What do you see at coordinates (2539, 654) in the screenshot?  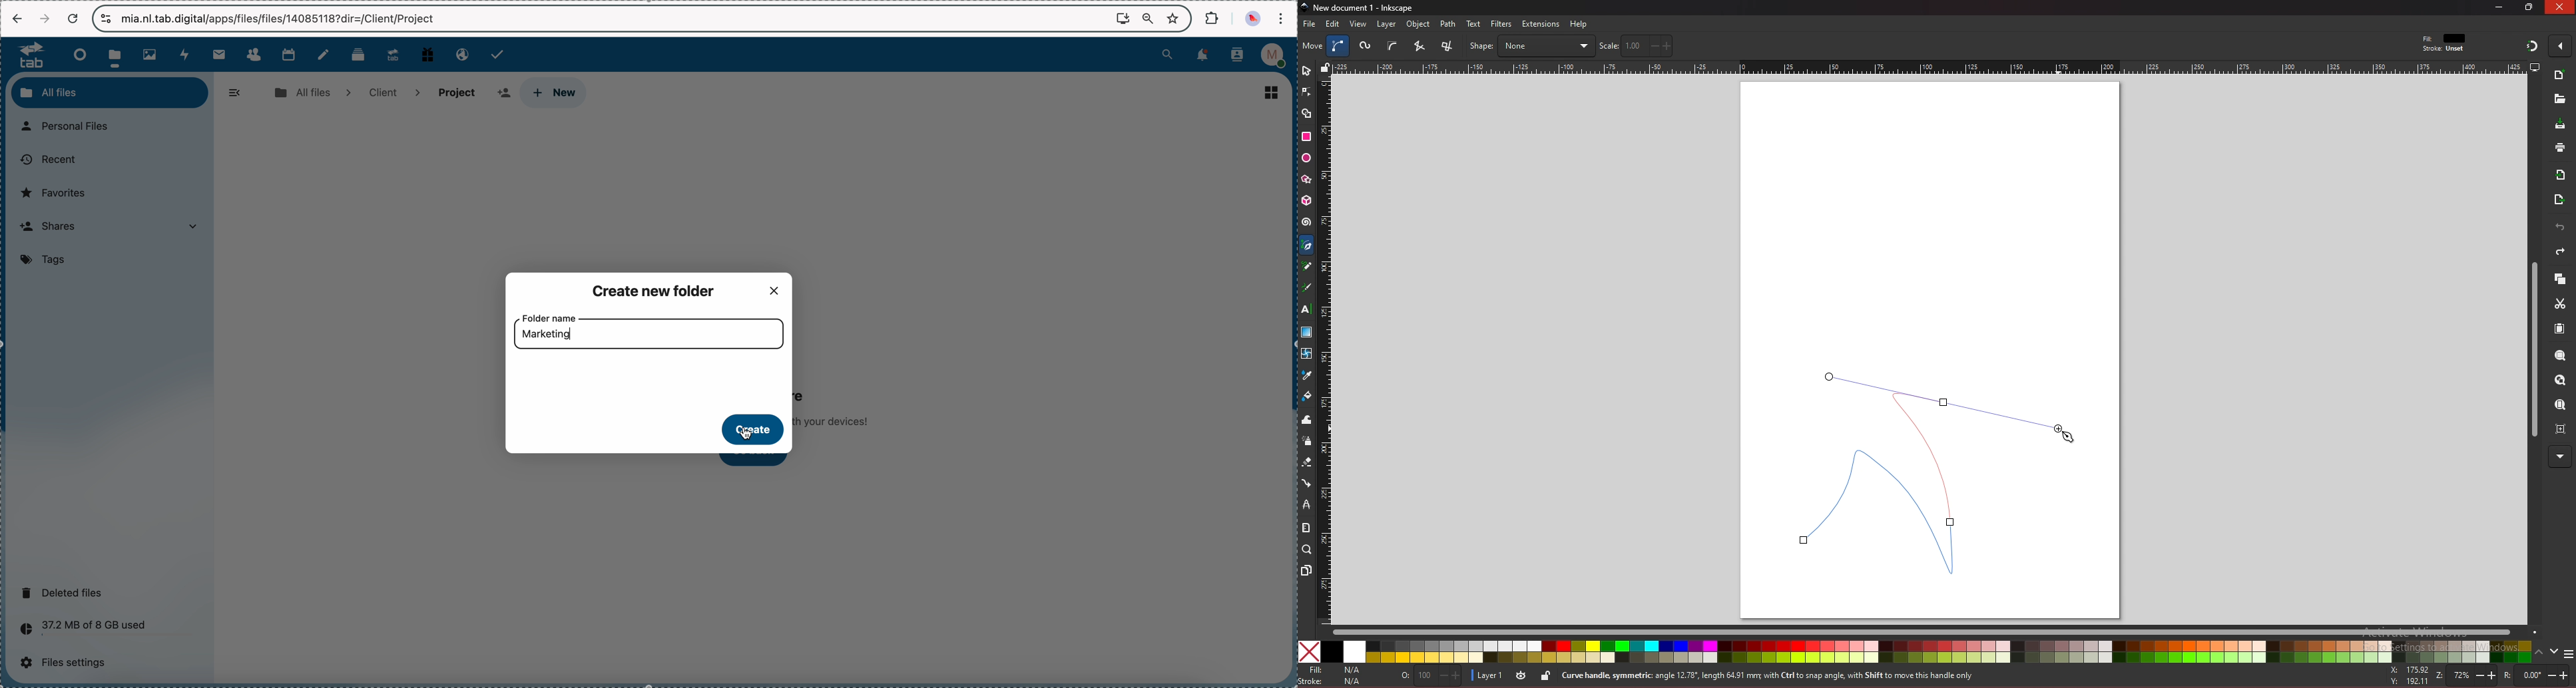 I see `up` at bounding box center [2539, 654].